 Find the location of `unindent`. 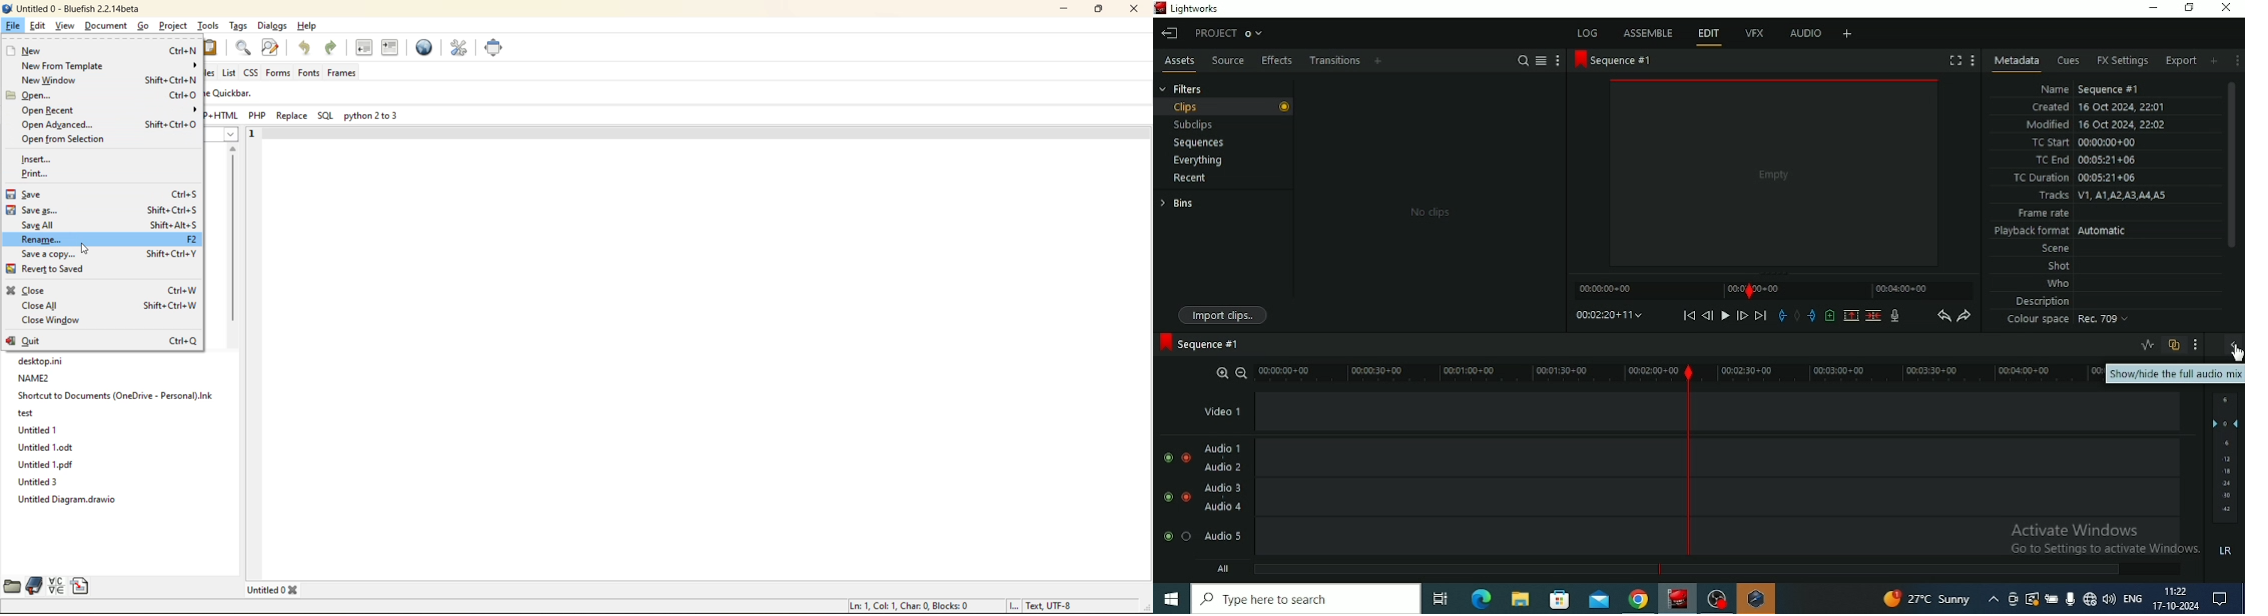

unindent is located at coordinates (366, 47).